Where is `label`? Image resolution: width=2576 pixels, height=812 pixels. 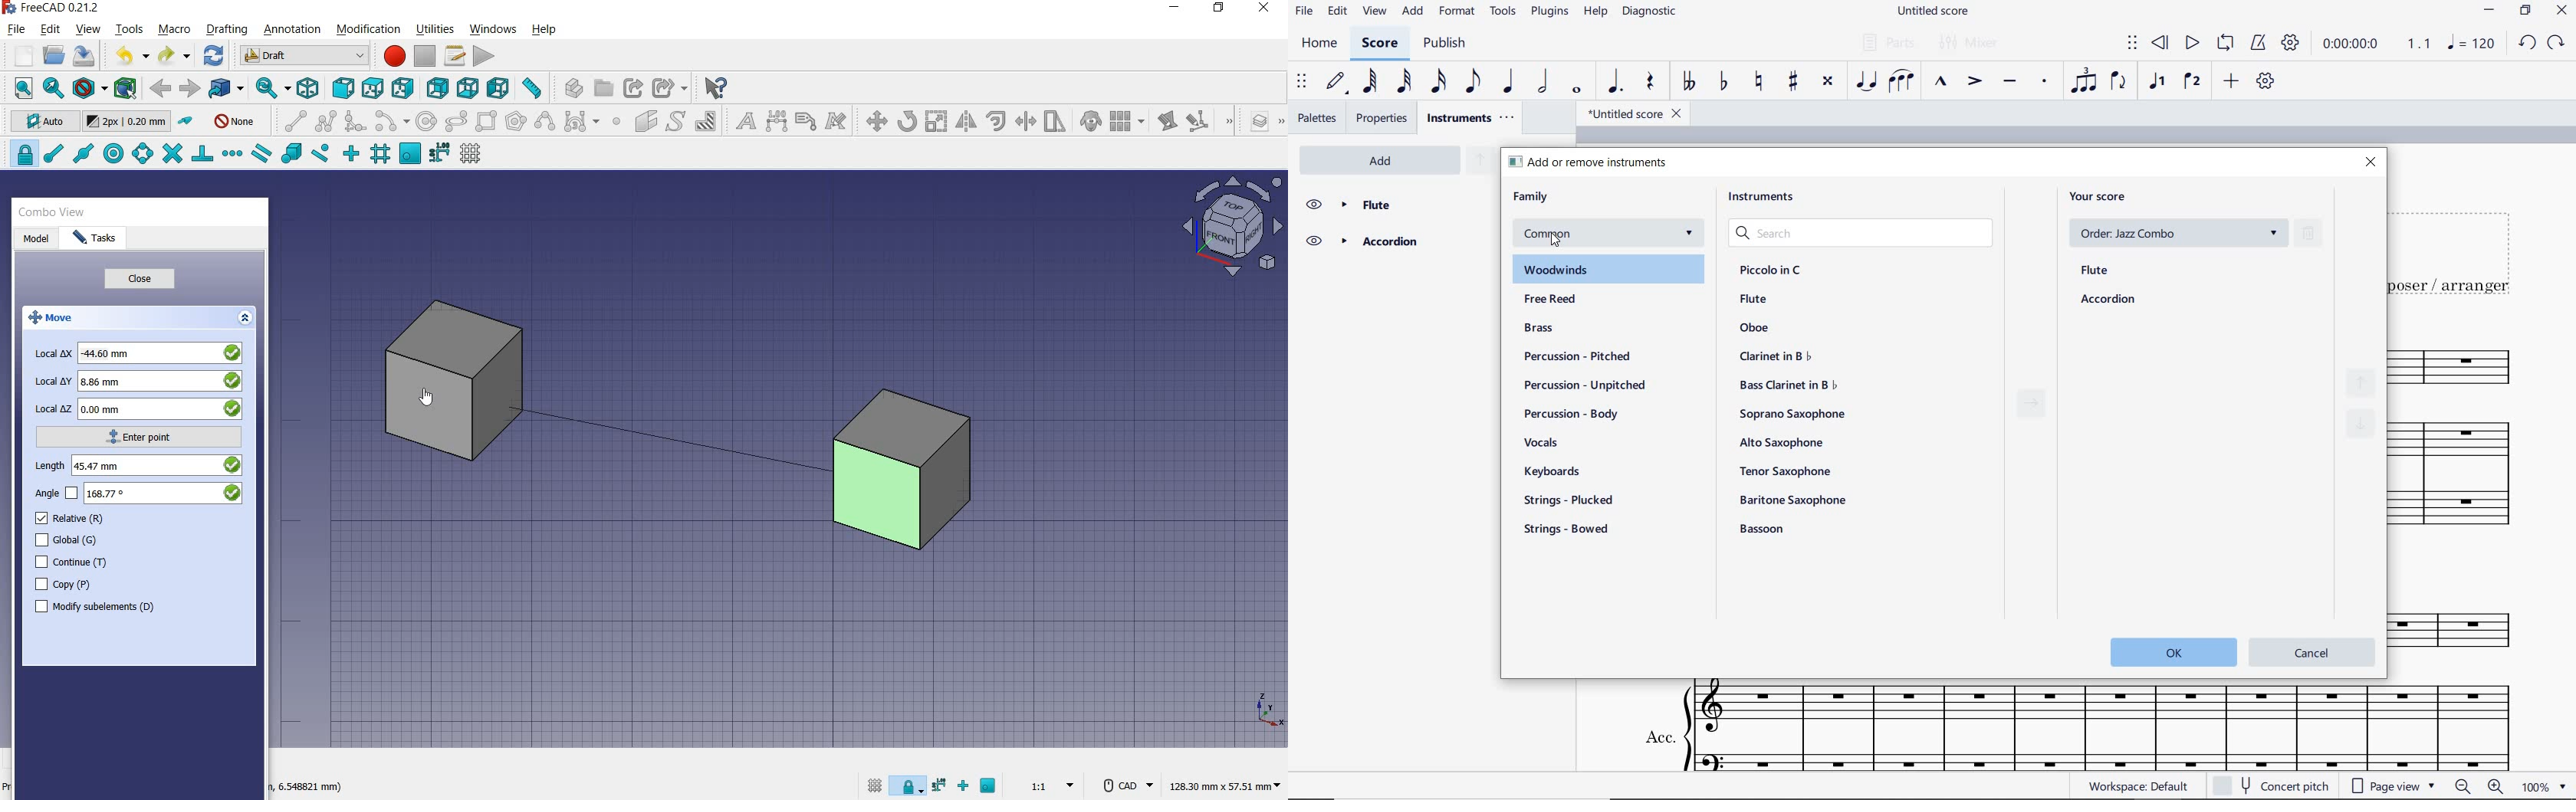 label is located at coordinates (806, 121).